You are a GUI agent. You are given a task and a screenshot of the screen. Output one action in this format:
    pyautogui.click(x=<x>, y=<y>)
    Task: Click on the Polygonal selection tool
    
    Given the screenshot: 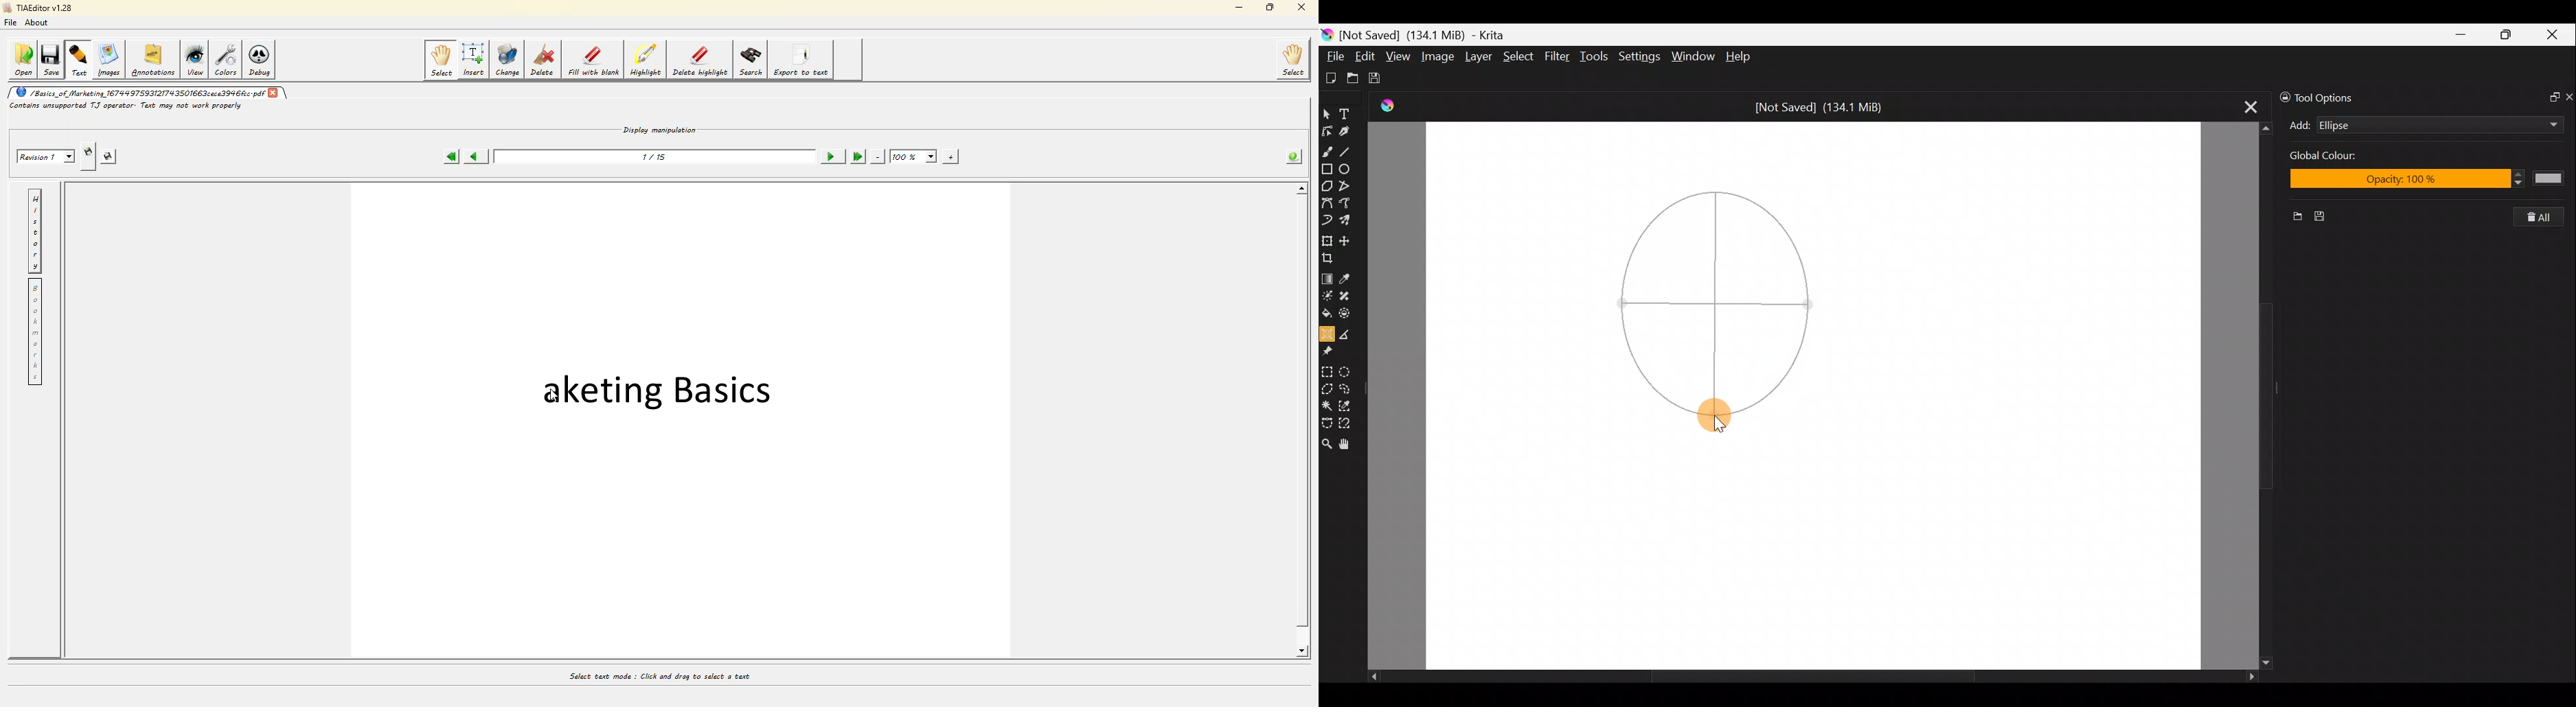 What is the action you would take?
    pyautogui.click(x=1327, y=387)
    